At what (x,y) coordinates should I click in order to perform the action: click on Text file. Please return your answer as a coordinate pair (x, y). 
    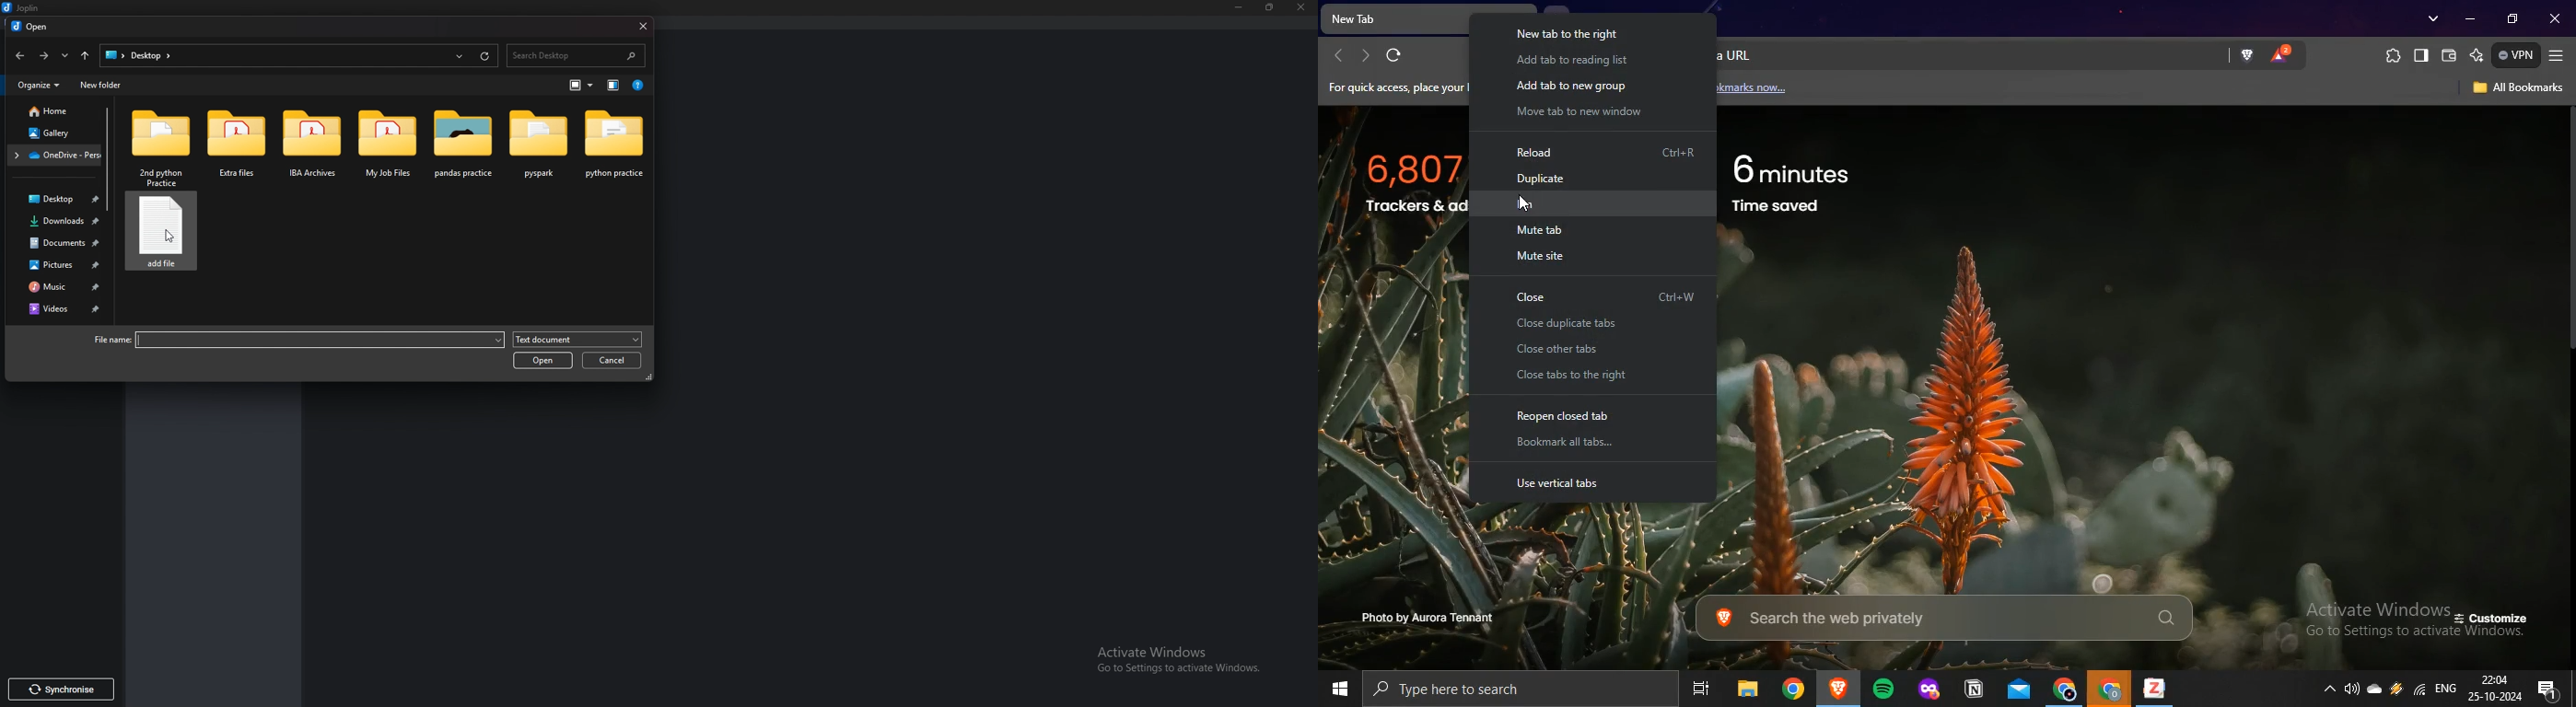
    Looking at the image, I should click on (161, 232).